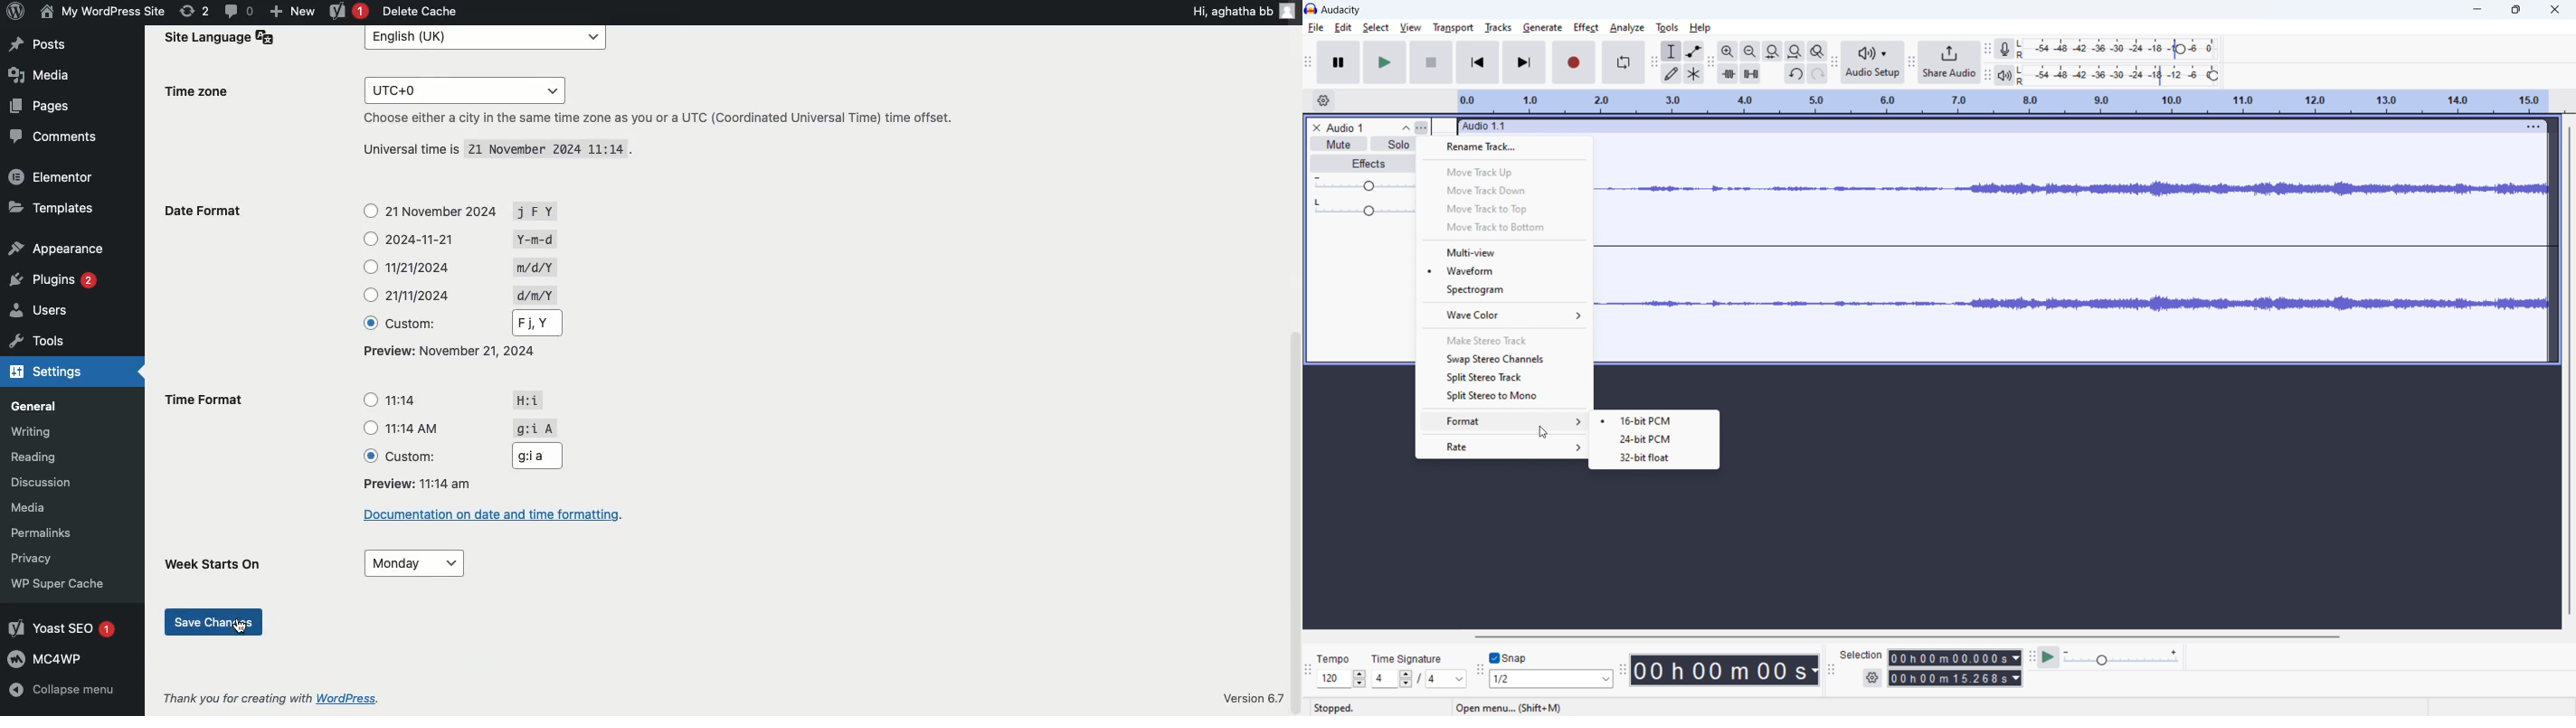  Describe the element at coordinates (1503, 446) in the screenshot. I see `rate` at that location.